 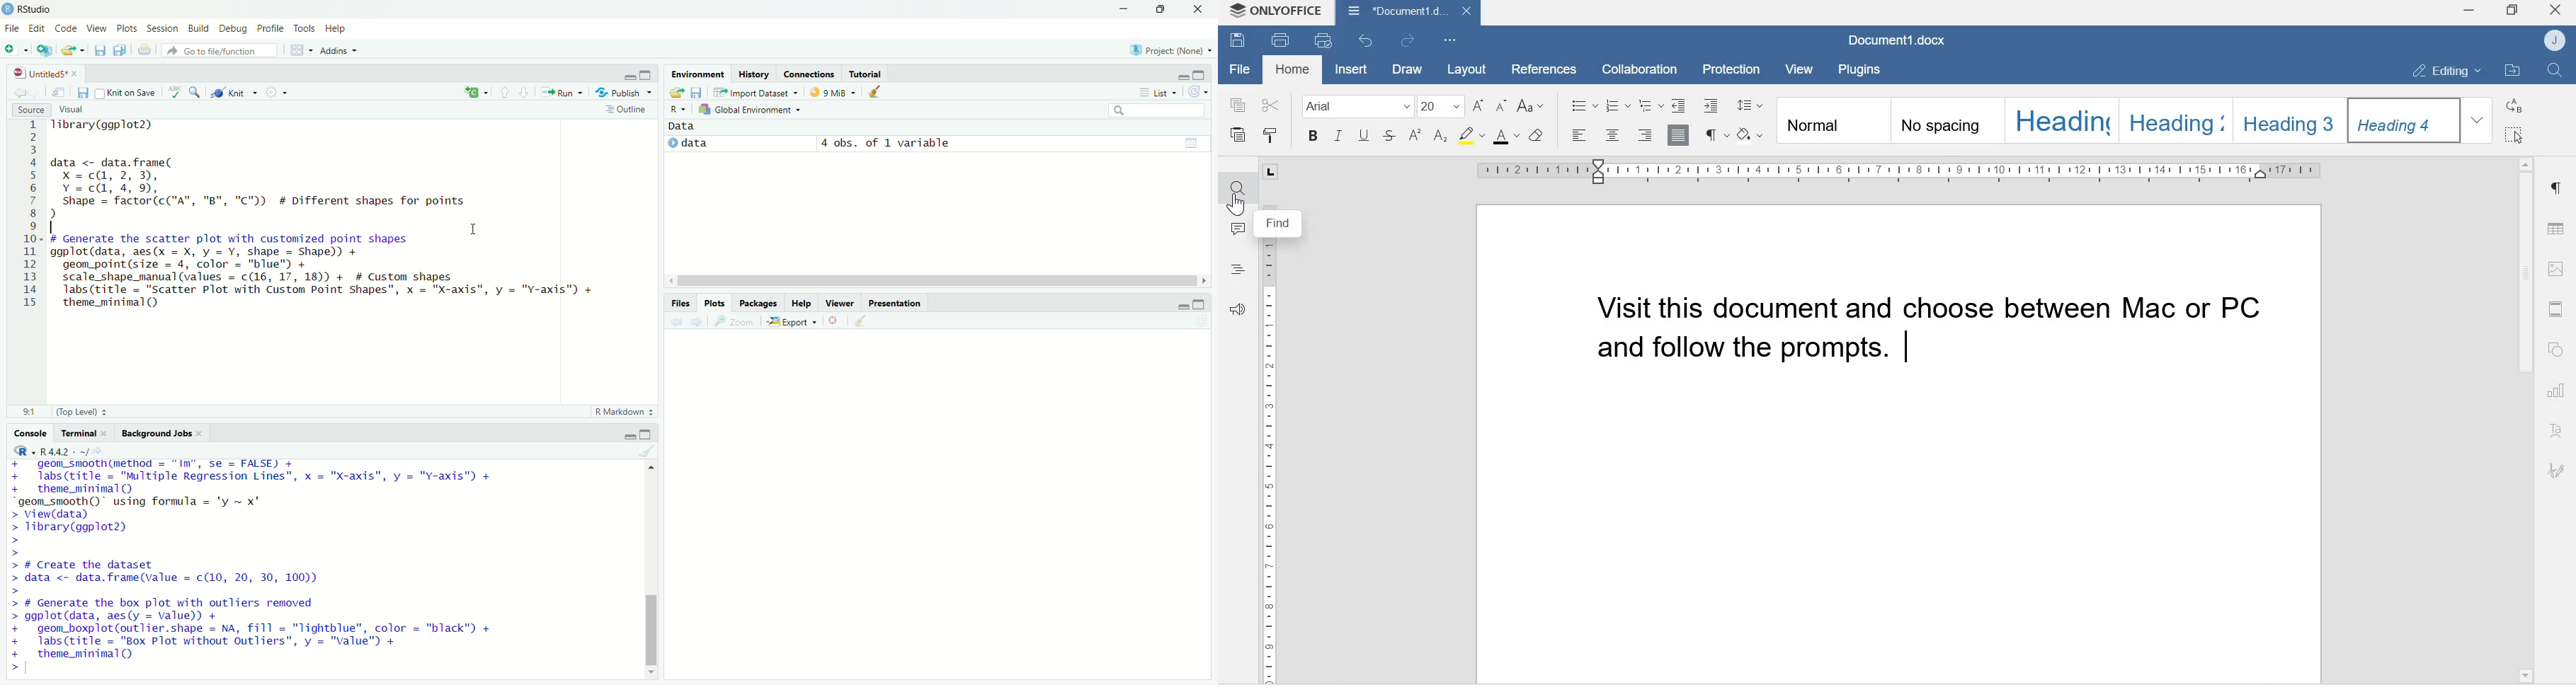 I want to click on minimize, so click(x=629, y=77).